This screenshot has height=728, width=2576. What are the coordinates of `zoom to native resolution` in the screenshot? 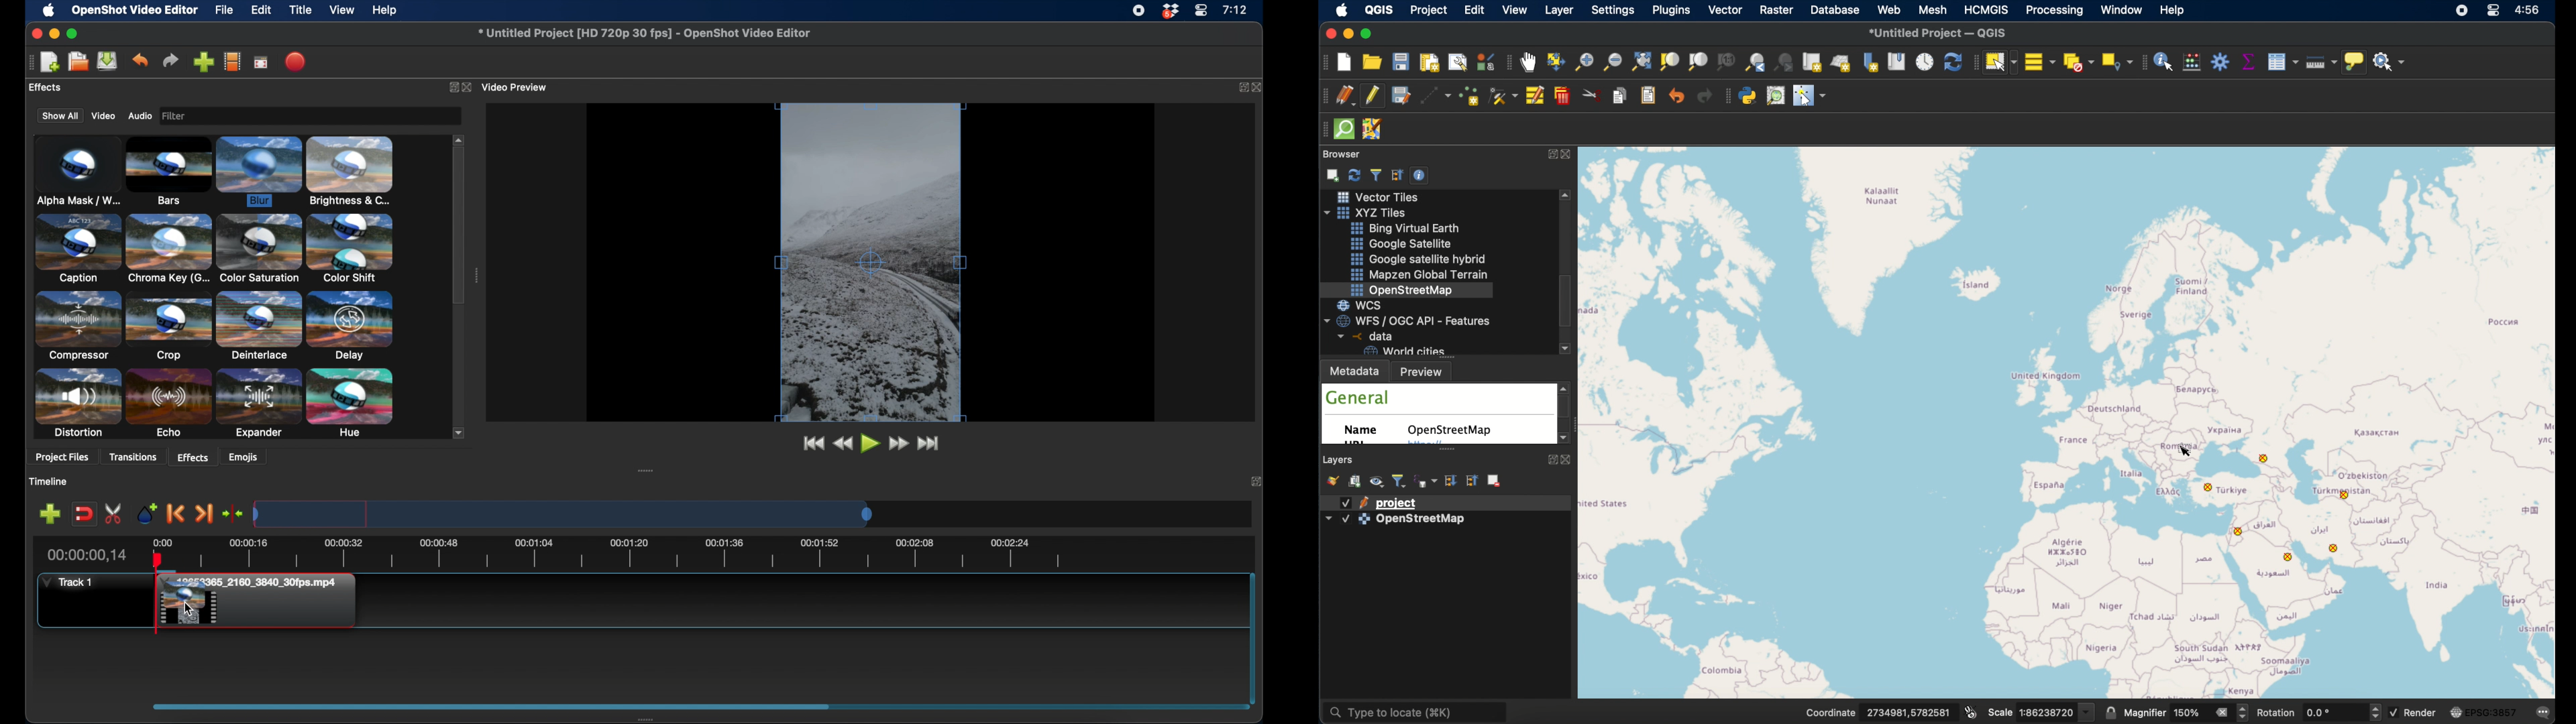 It's located at (1727, 63).